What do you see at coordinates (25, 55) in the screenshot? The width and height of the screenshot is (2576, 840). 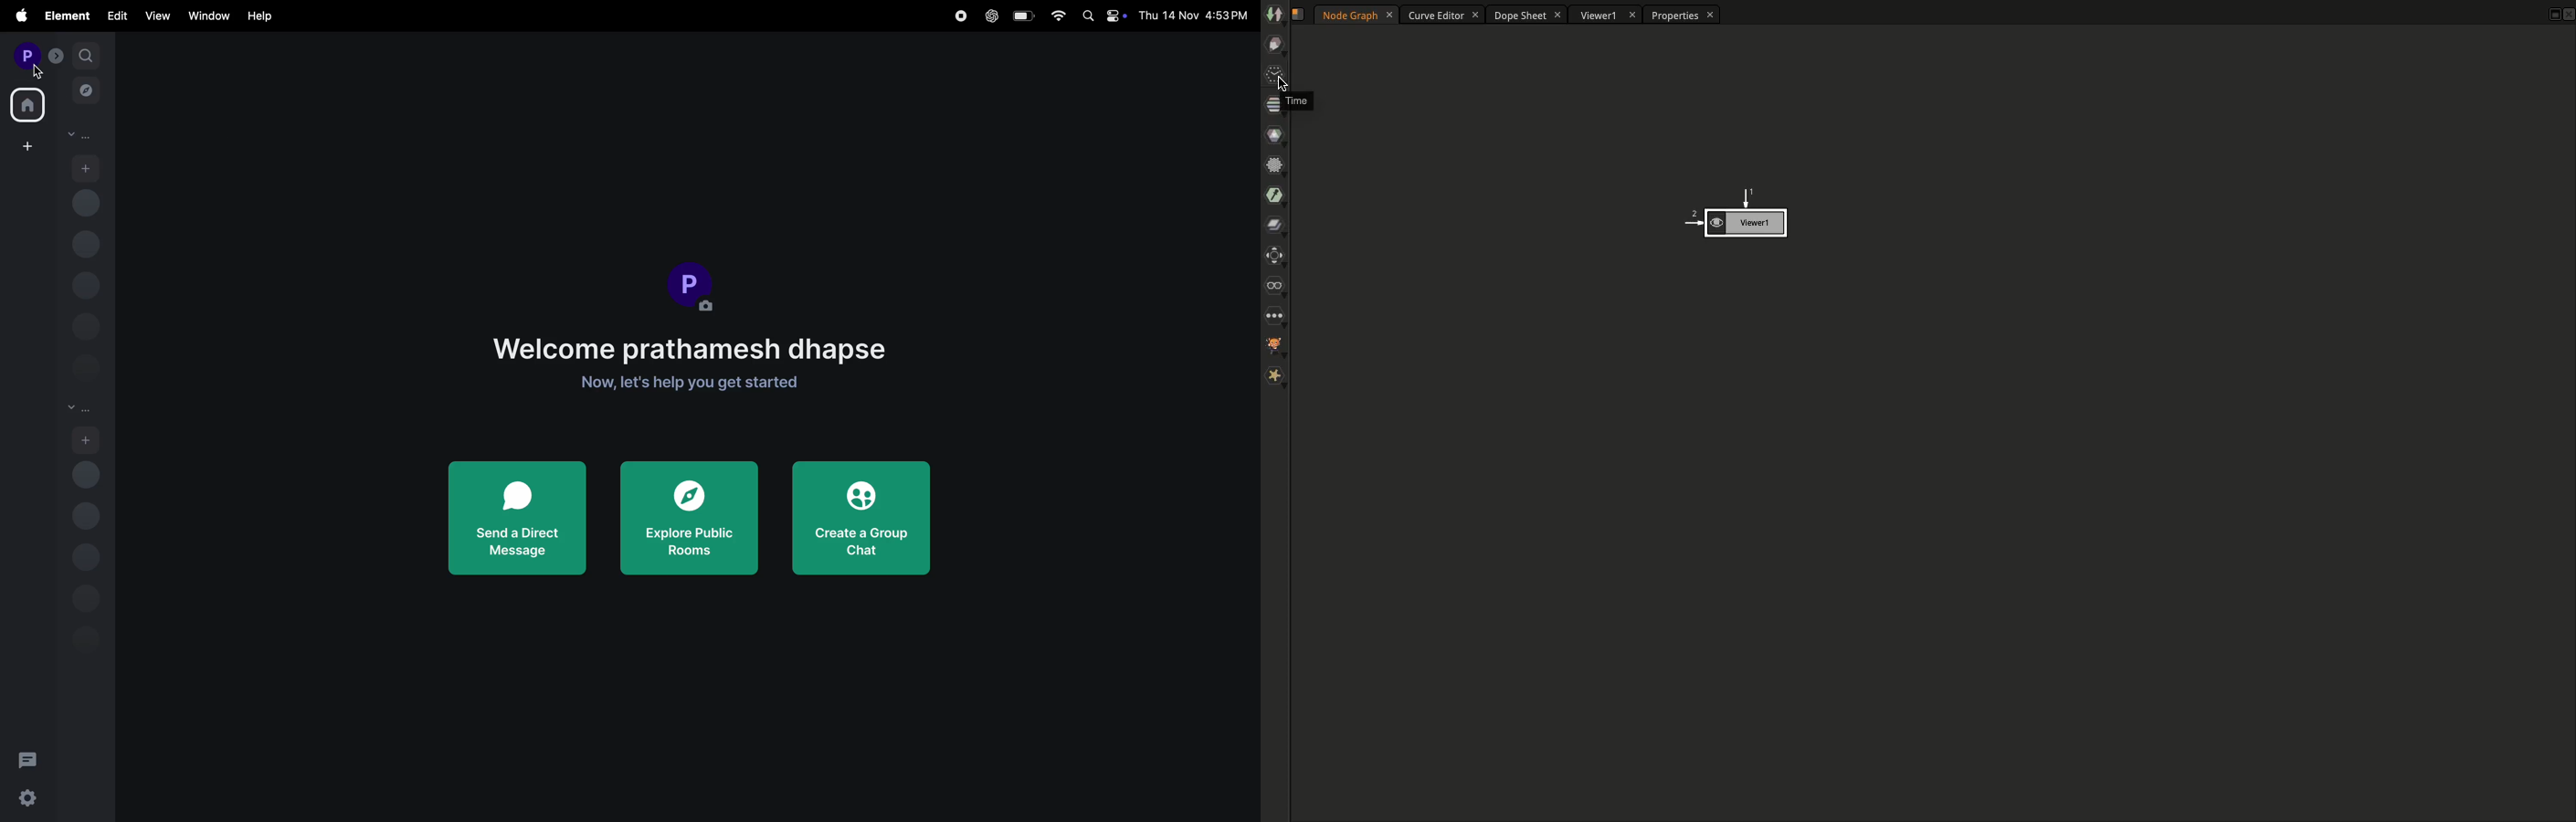 I see `profile` at bounding box center [25, 55].